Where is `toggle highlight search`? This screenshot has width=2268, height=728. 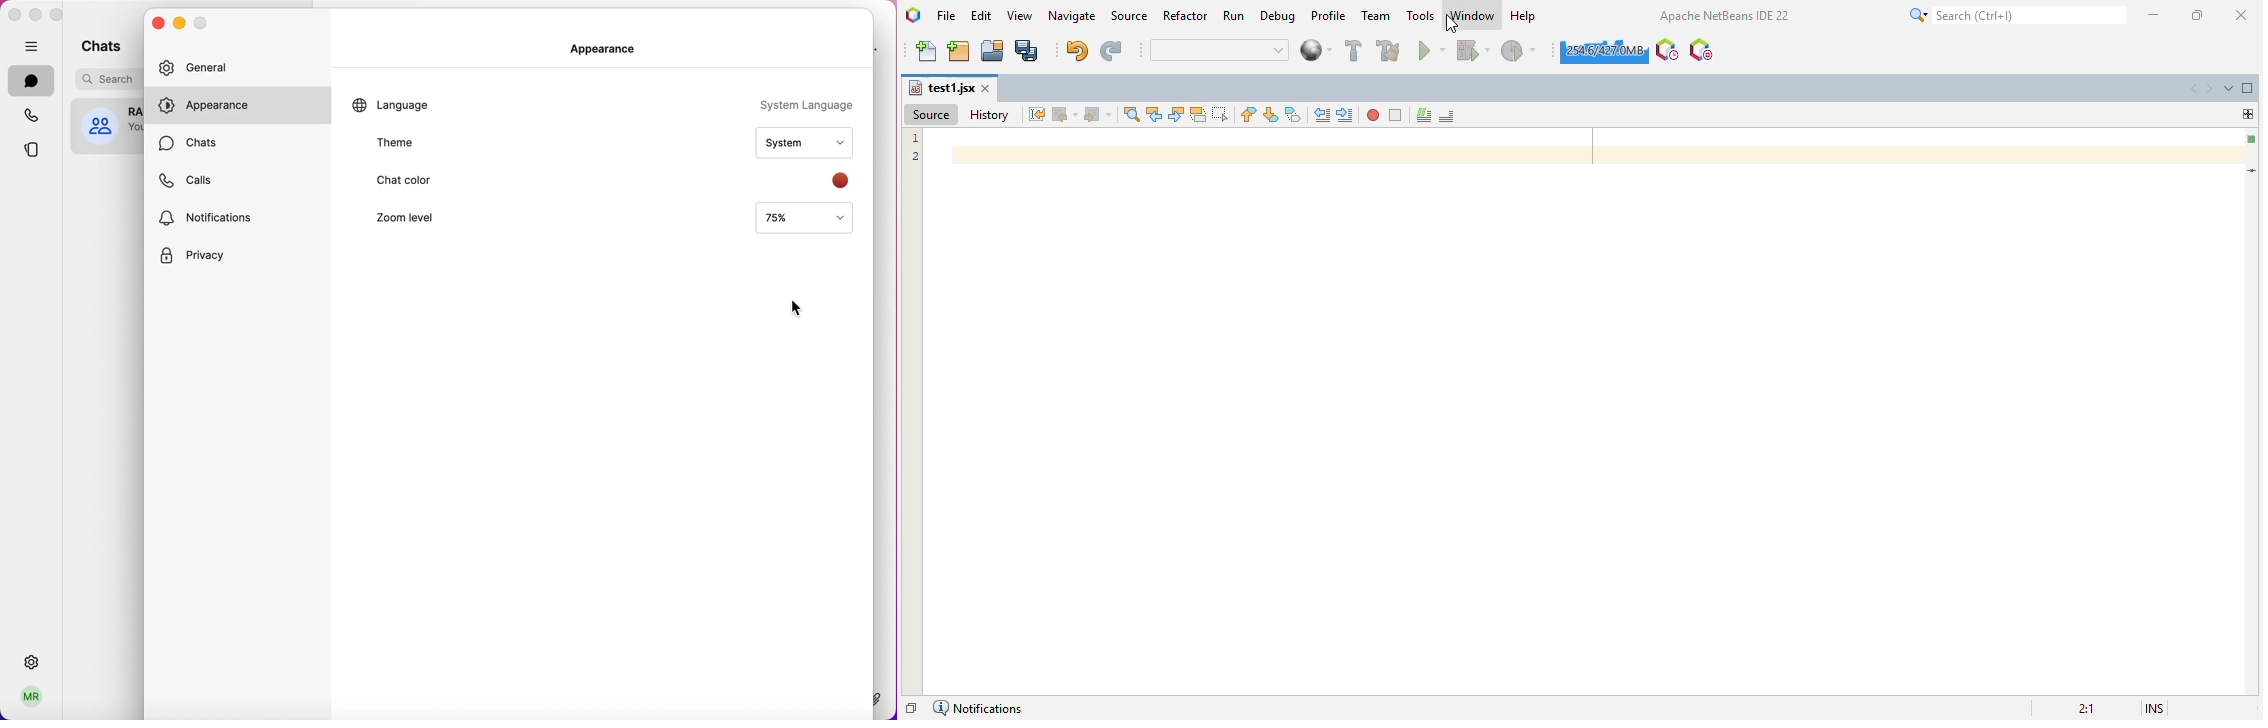
toggle highlight search is located at coordinates (1198, 115).